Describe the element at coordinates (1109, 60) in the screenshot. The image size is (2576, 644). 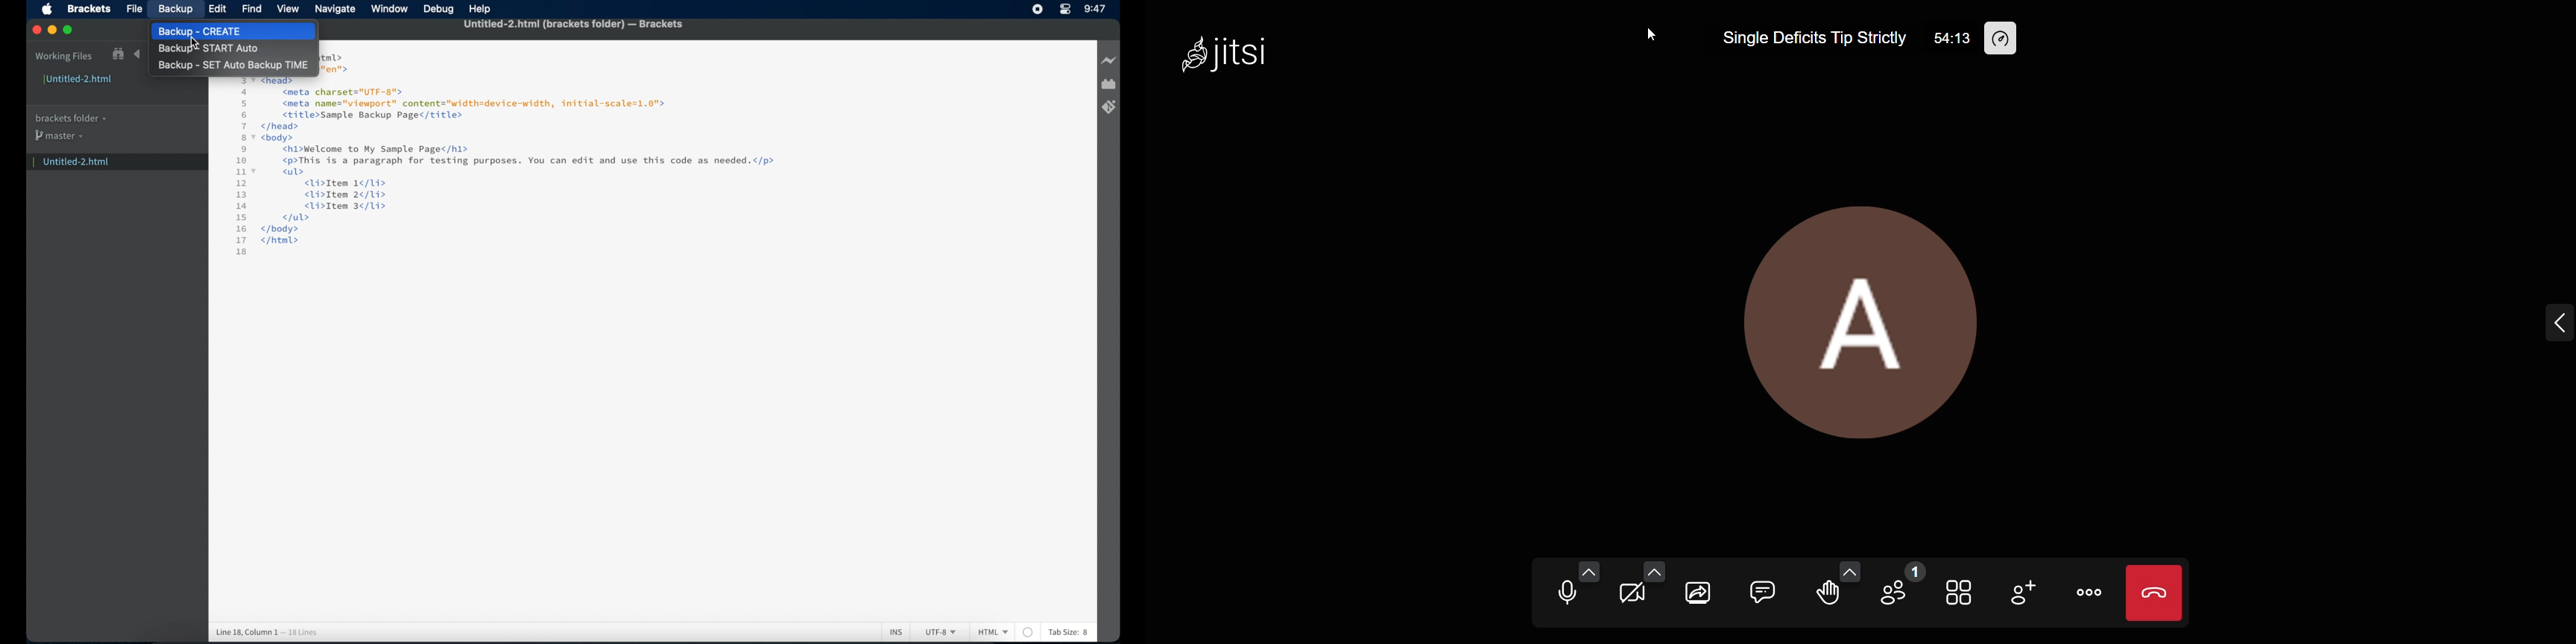
I see `live preview` at that location.